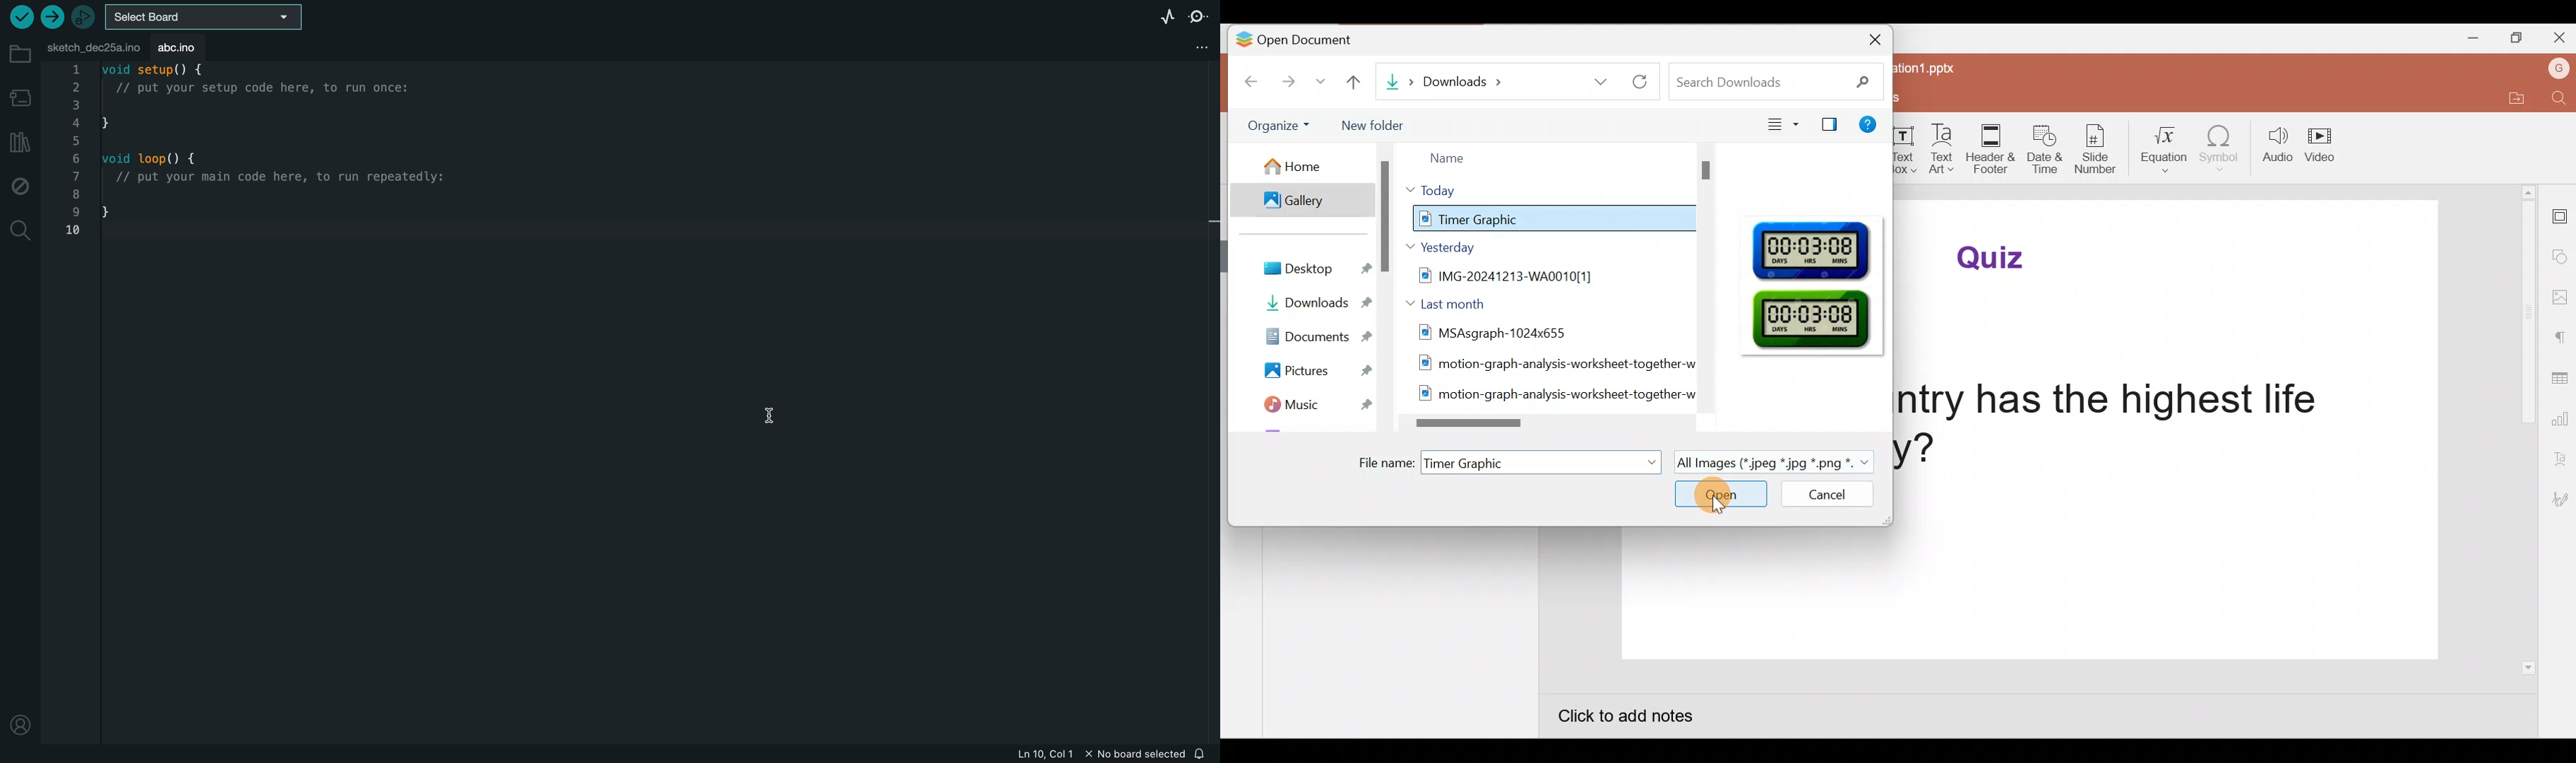 Image resolution: width=2576 pixels, height=784 pixels. I want to click on Slide number, so click(2101, 151).